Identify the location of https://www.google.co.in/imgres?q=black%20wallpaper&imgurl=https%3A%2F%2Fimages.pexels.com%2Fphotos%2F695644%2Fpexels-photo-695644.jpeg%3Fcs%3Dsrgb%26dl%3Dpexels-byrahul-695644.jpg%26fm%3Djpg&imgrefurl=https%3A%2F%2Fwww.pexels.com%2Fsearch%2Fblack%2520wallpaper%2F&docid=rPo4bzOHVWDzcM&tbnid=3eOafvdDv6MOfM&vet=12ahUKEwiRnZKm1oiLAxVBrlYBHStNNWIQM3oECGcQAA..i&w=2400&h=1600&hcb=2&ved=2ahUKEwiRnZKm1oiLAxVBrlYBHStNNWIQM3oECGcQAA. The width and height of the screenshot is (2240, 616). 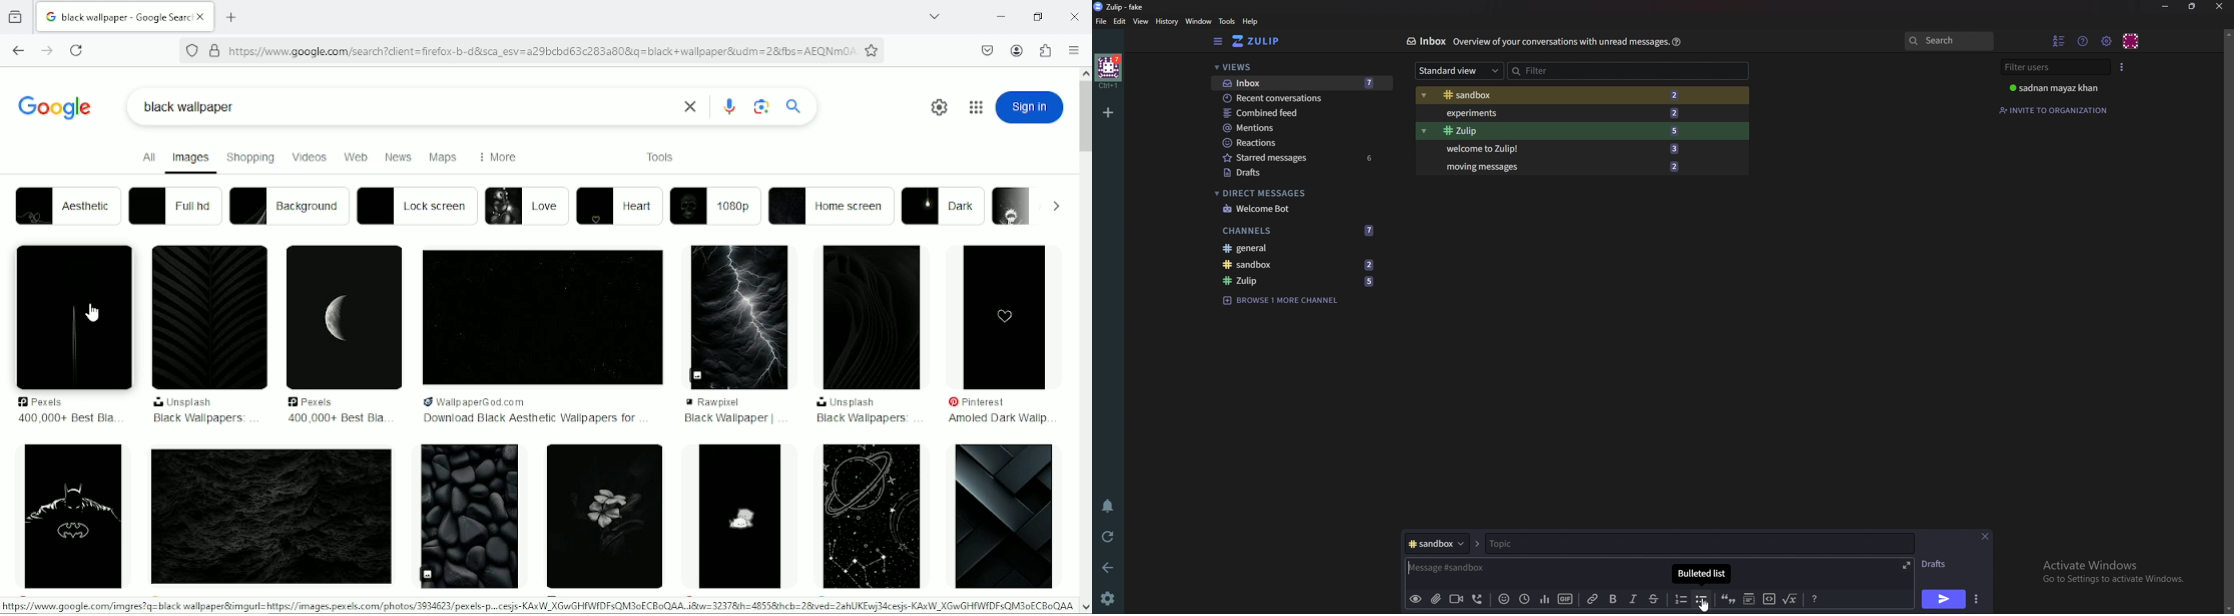
(538, 606).